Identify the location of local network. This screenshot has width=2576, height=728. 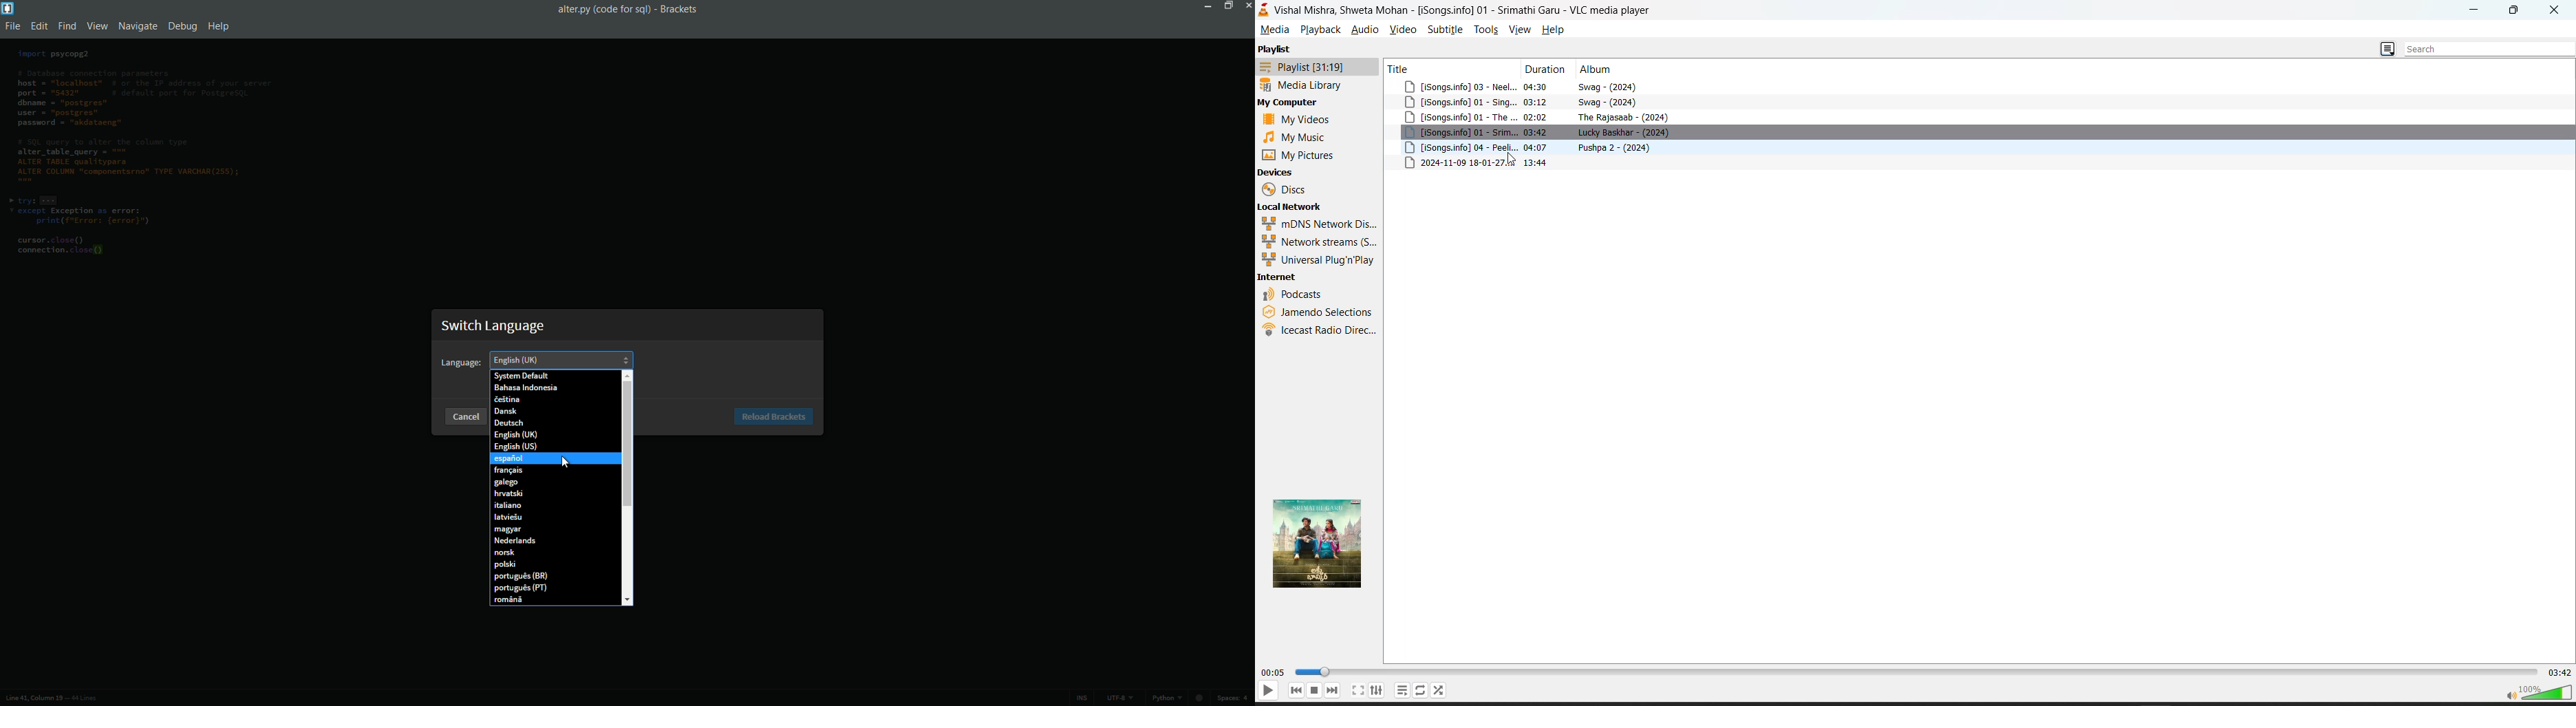
(1296, 207).